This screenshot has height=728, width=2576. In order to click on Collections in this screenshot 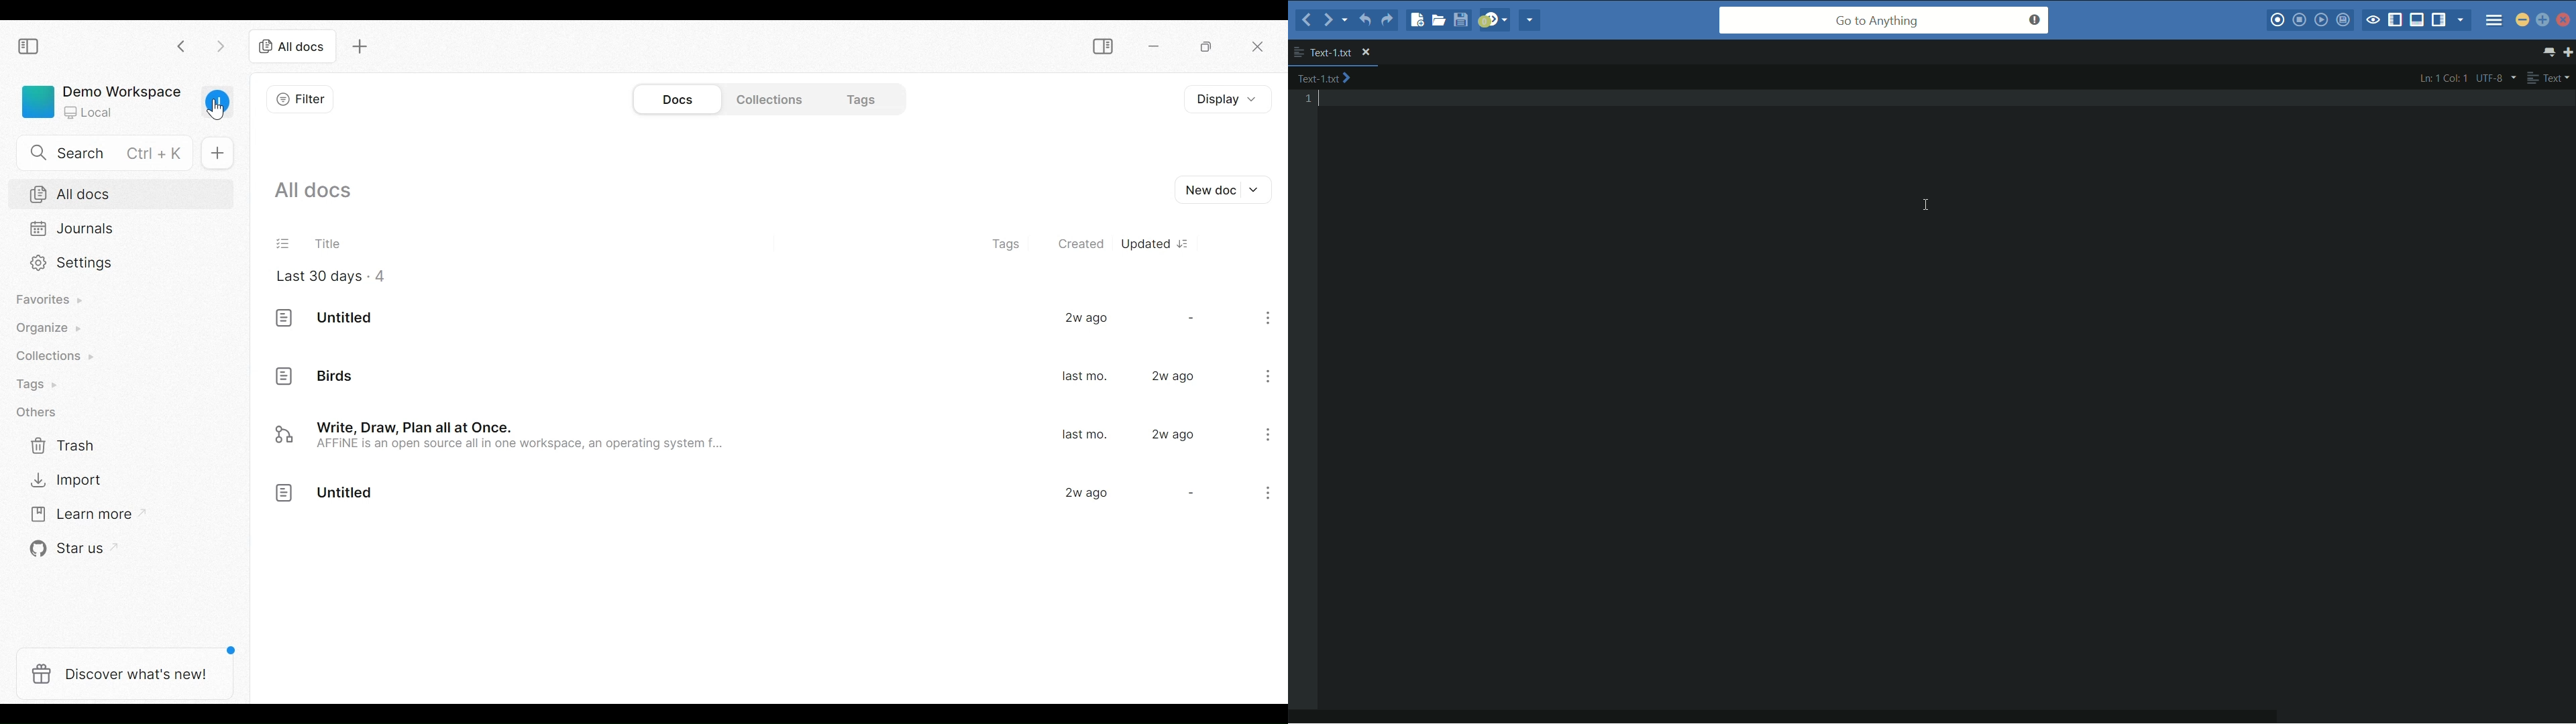, I will do `click(52, 355)`.